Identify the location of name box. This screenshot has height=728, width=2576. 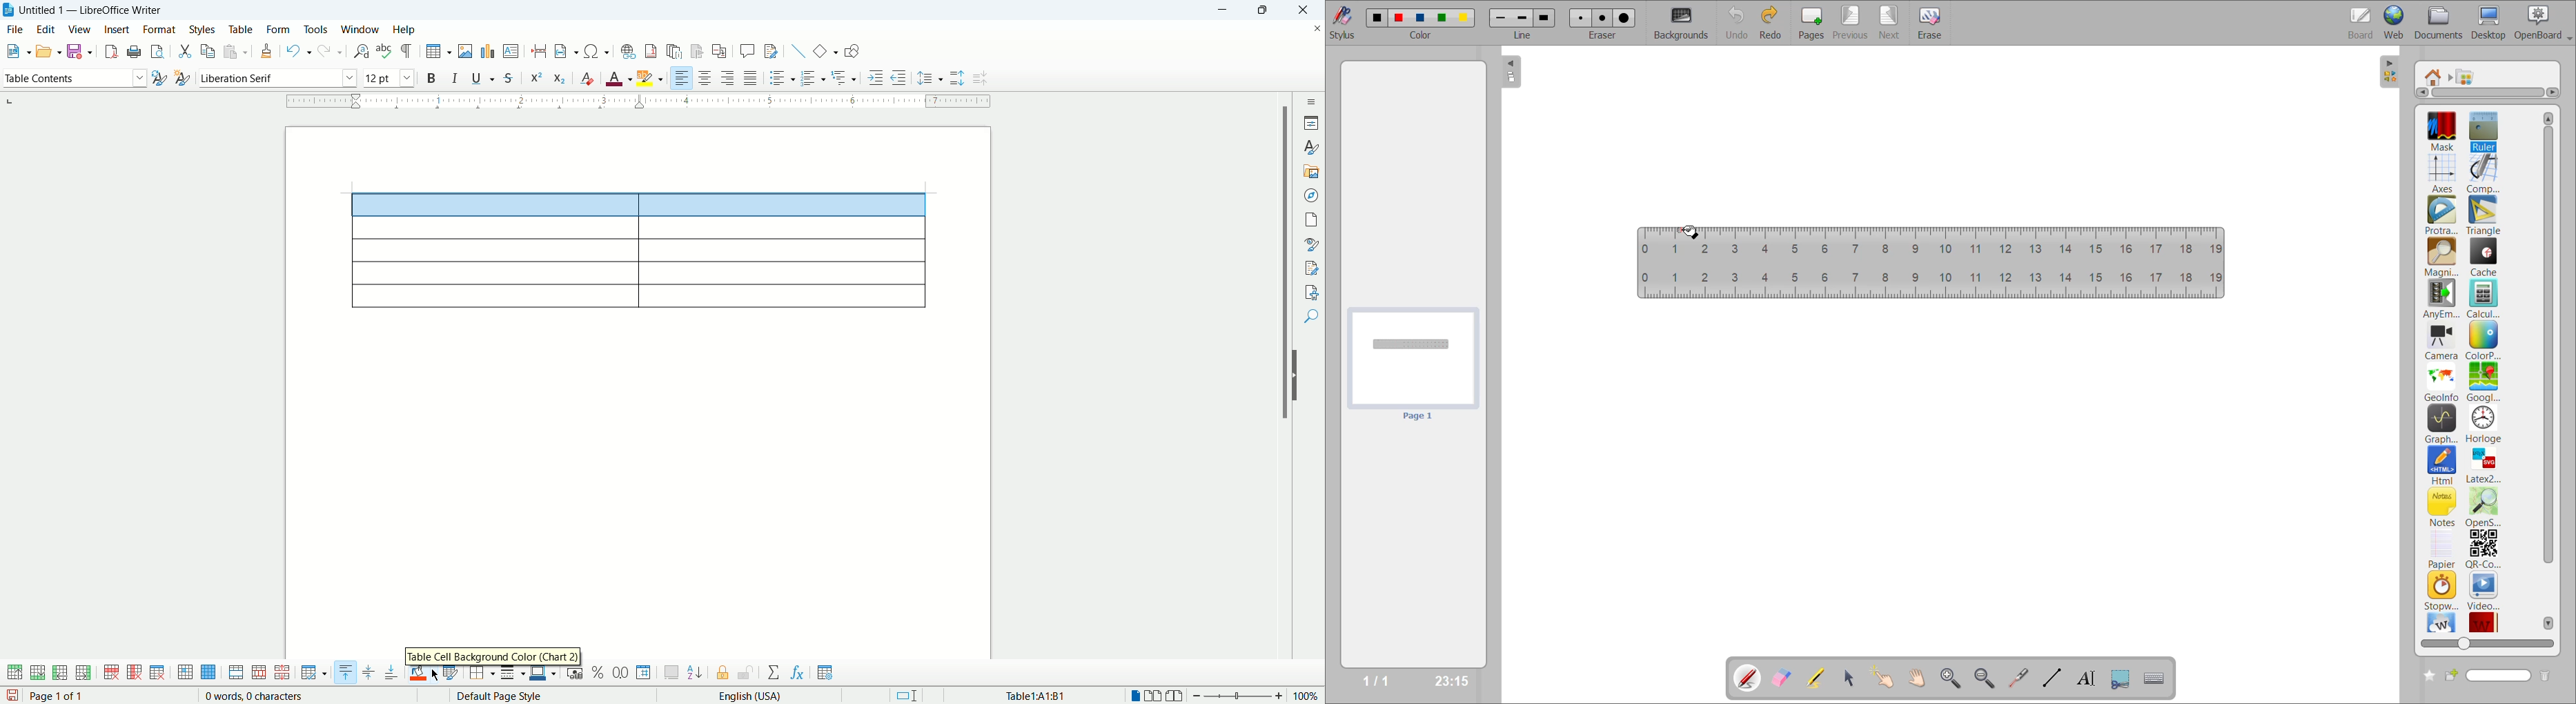
(2488, 675).